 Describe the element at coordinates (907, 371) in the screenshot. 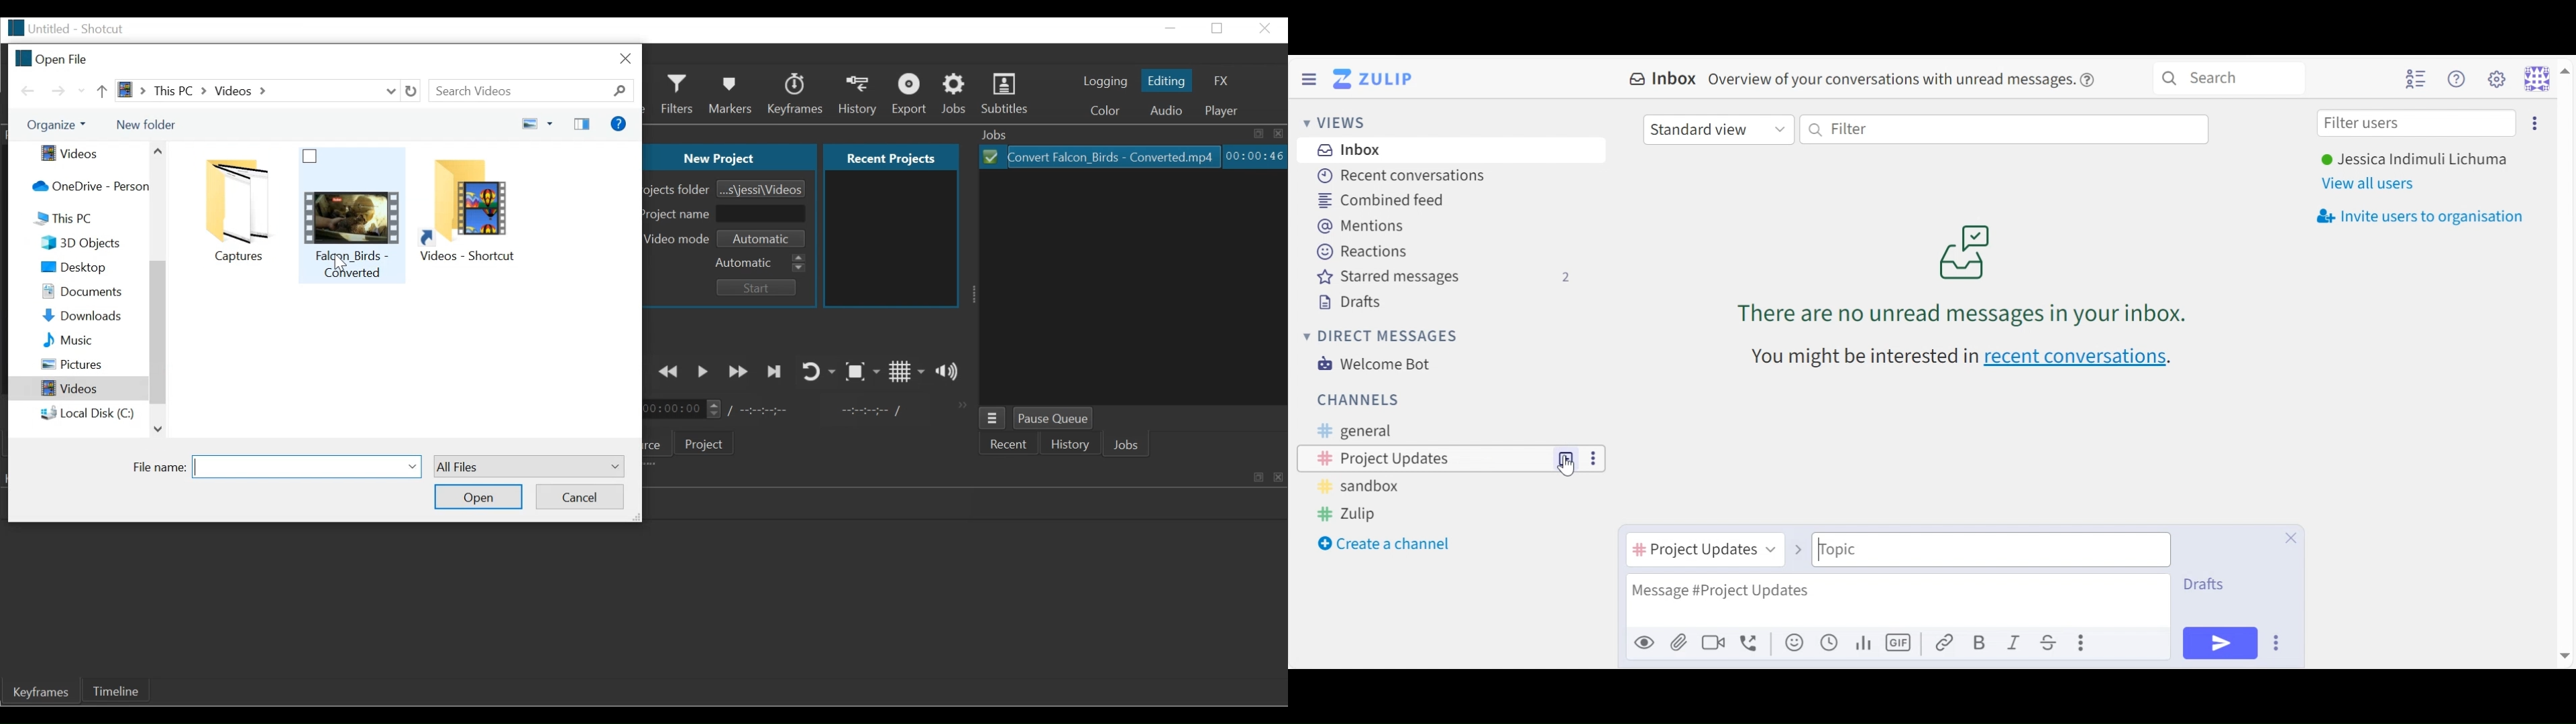

I see `Toggle grid display on the player` at that location.